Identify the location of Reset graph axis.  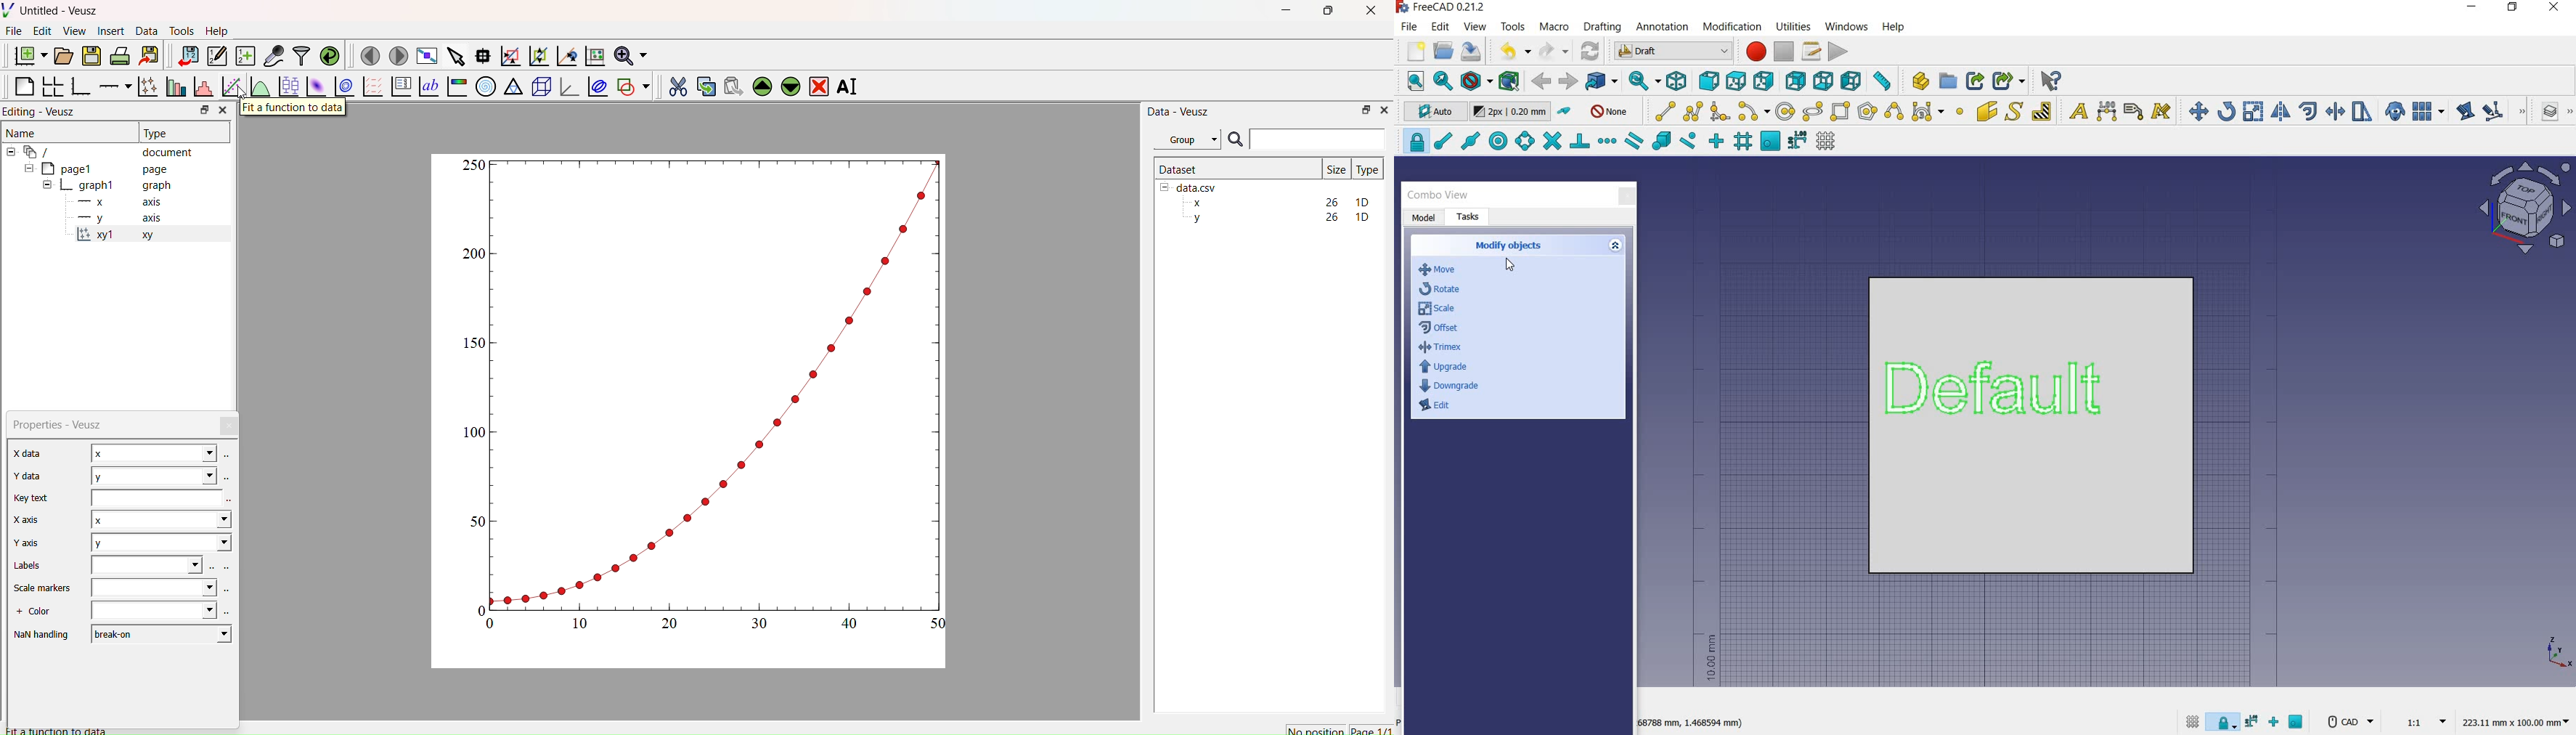
(593, 55).